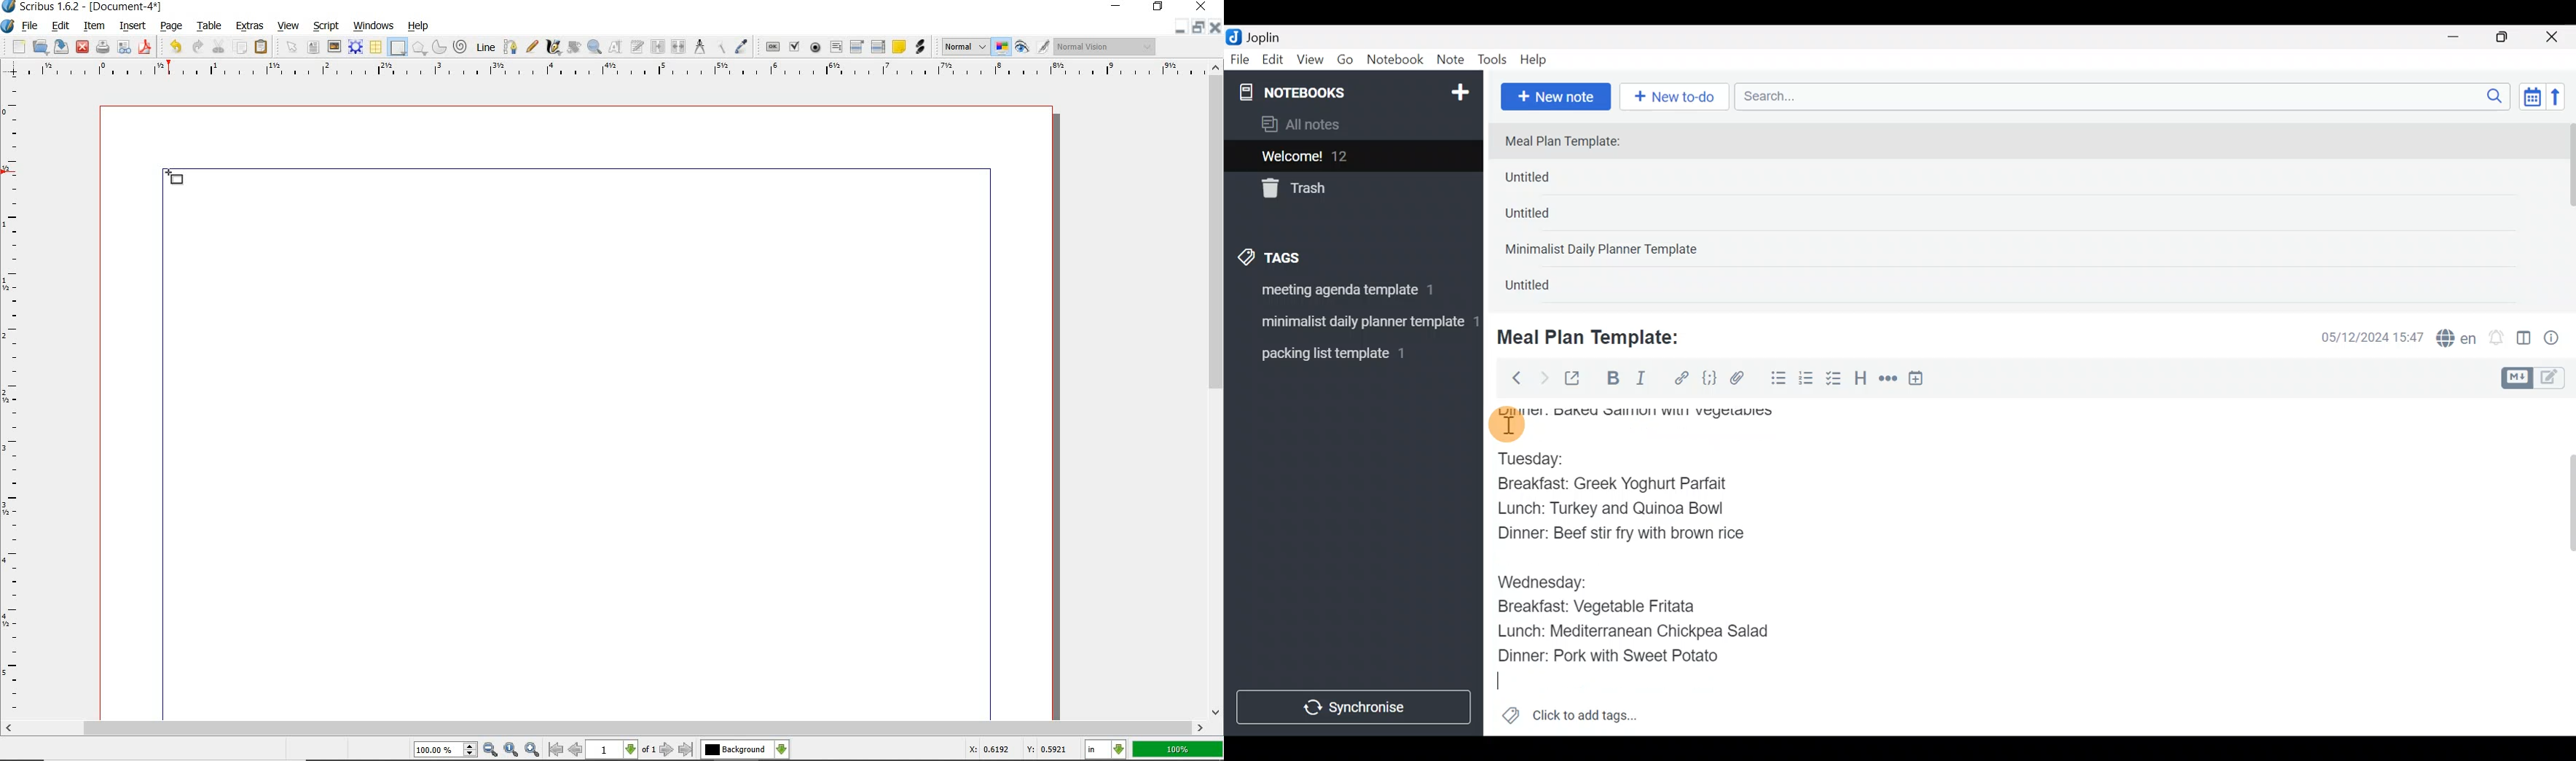 The image size is (2576, 784). I want to click on Toggle external editing, so click(1577, 379).